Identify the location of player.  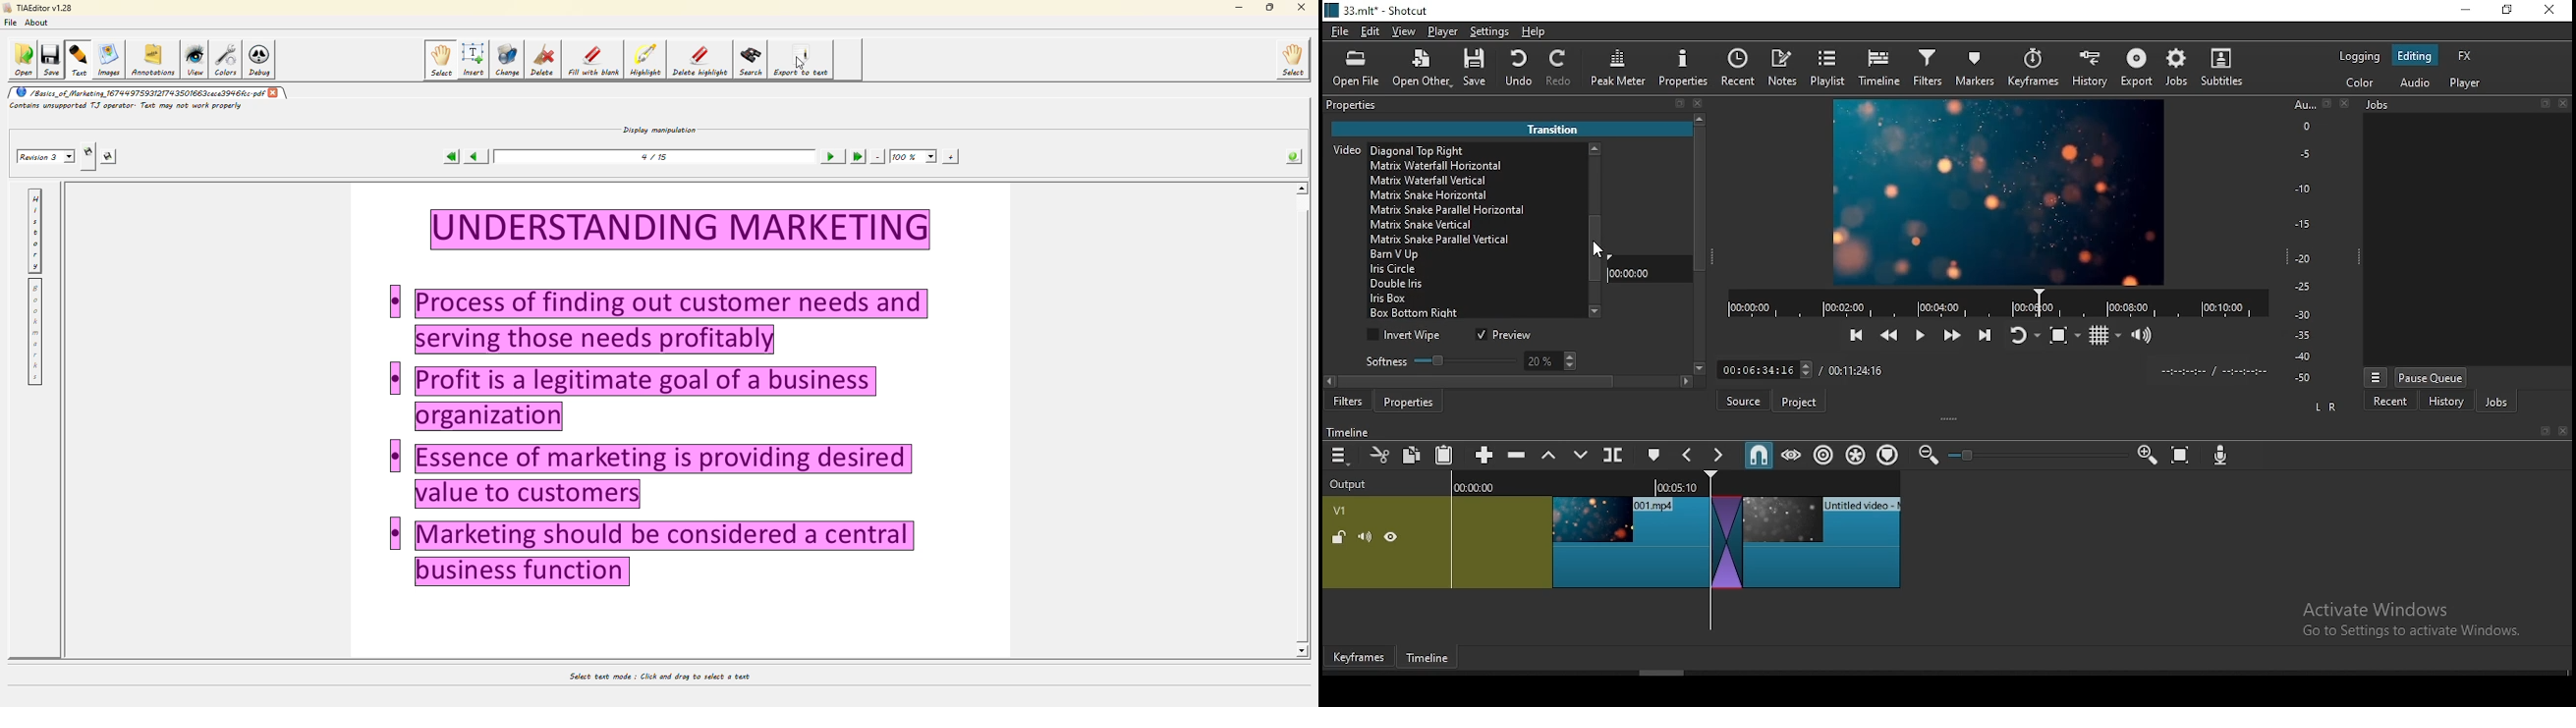
(1443, 32).